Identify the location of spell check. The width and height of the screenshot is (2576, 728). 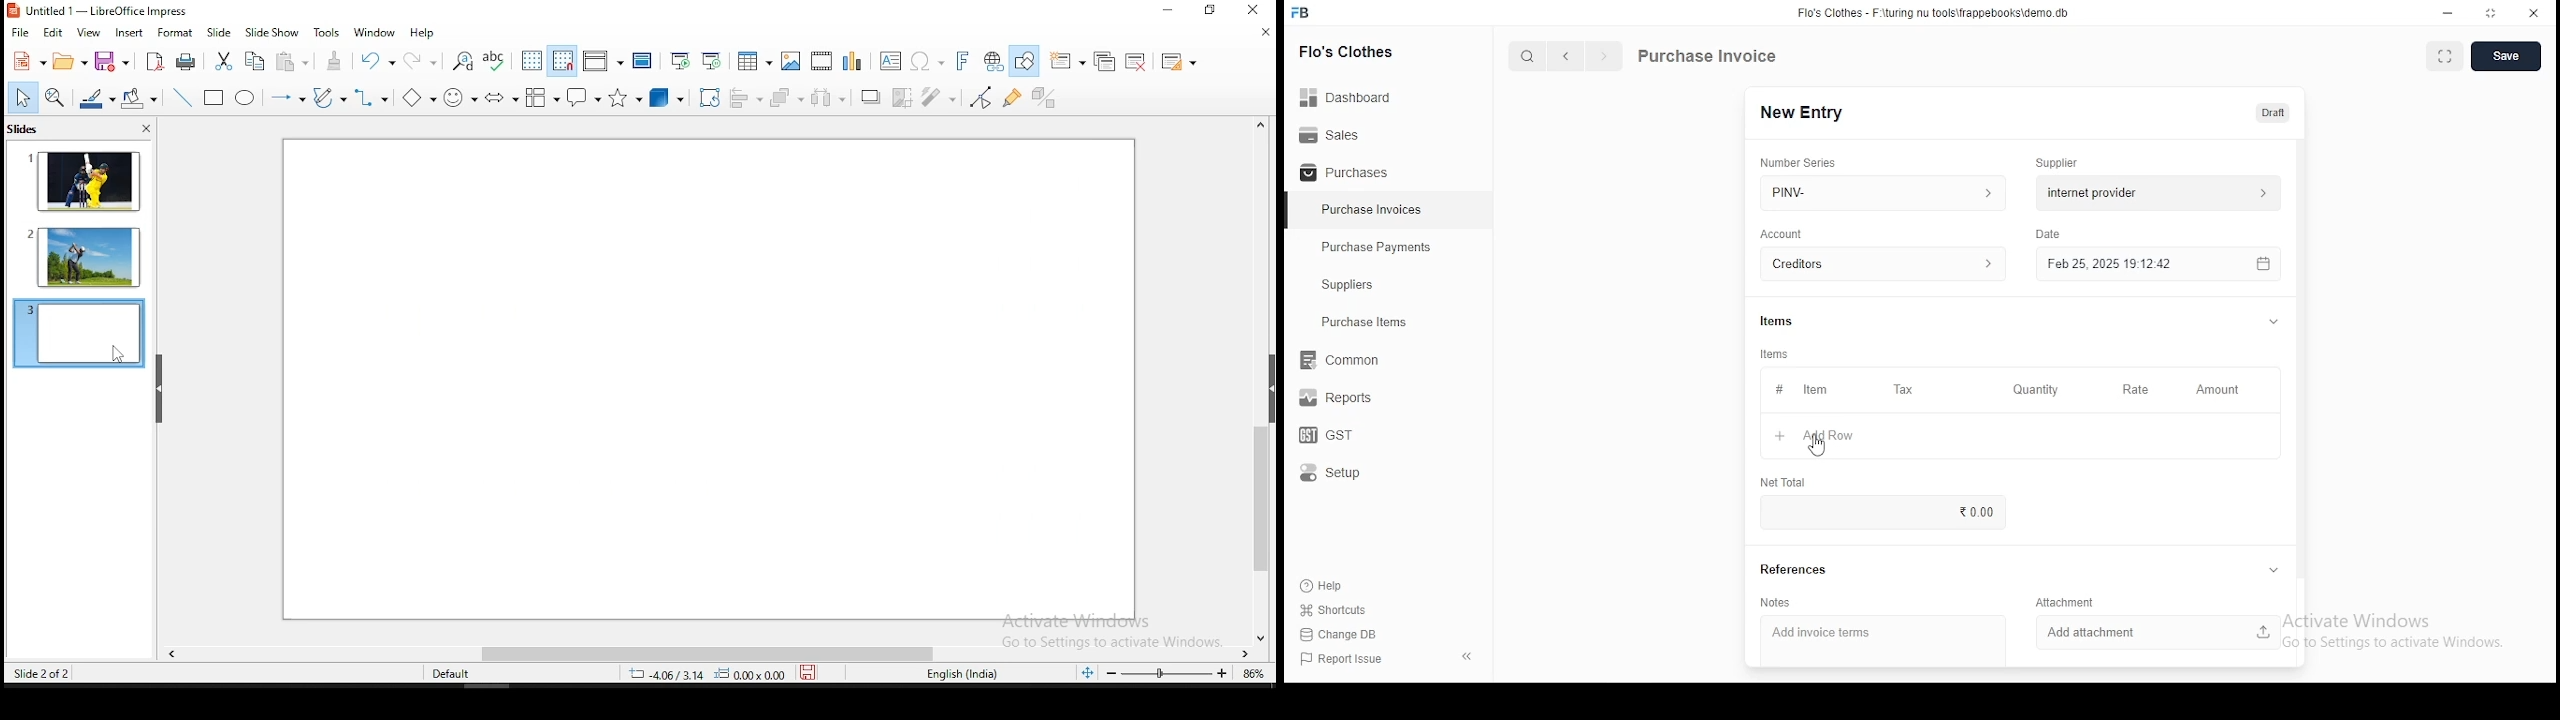
(497, 62).